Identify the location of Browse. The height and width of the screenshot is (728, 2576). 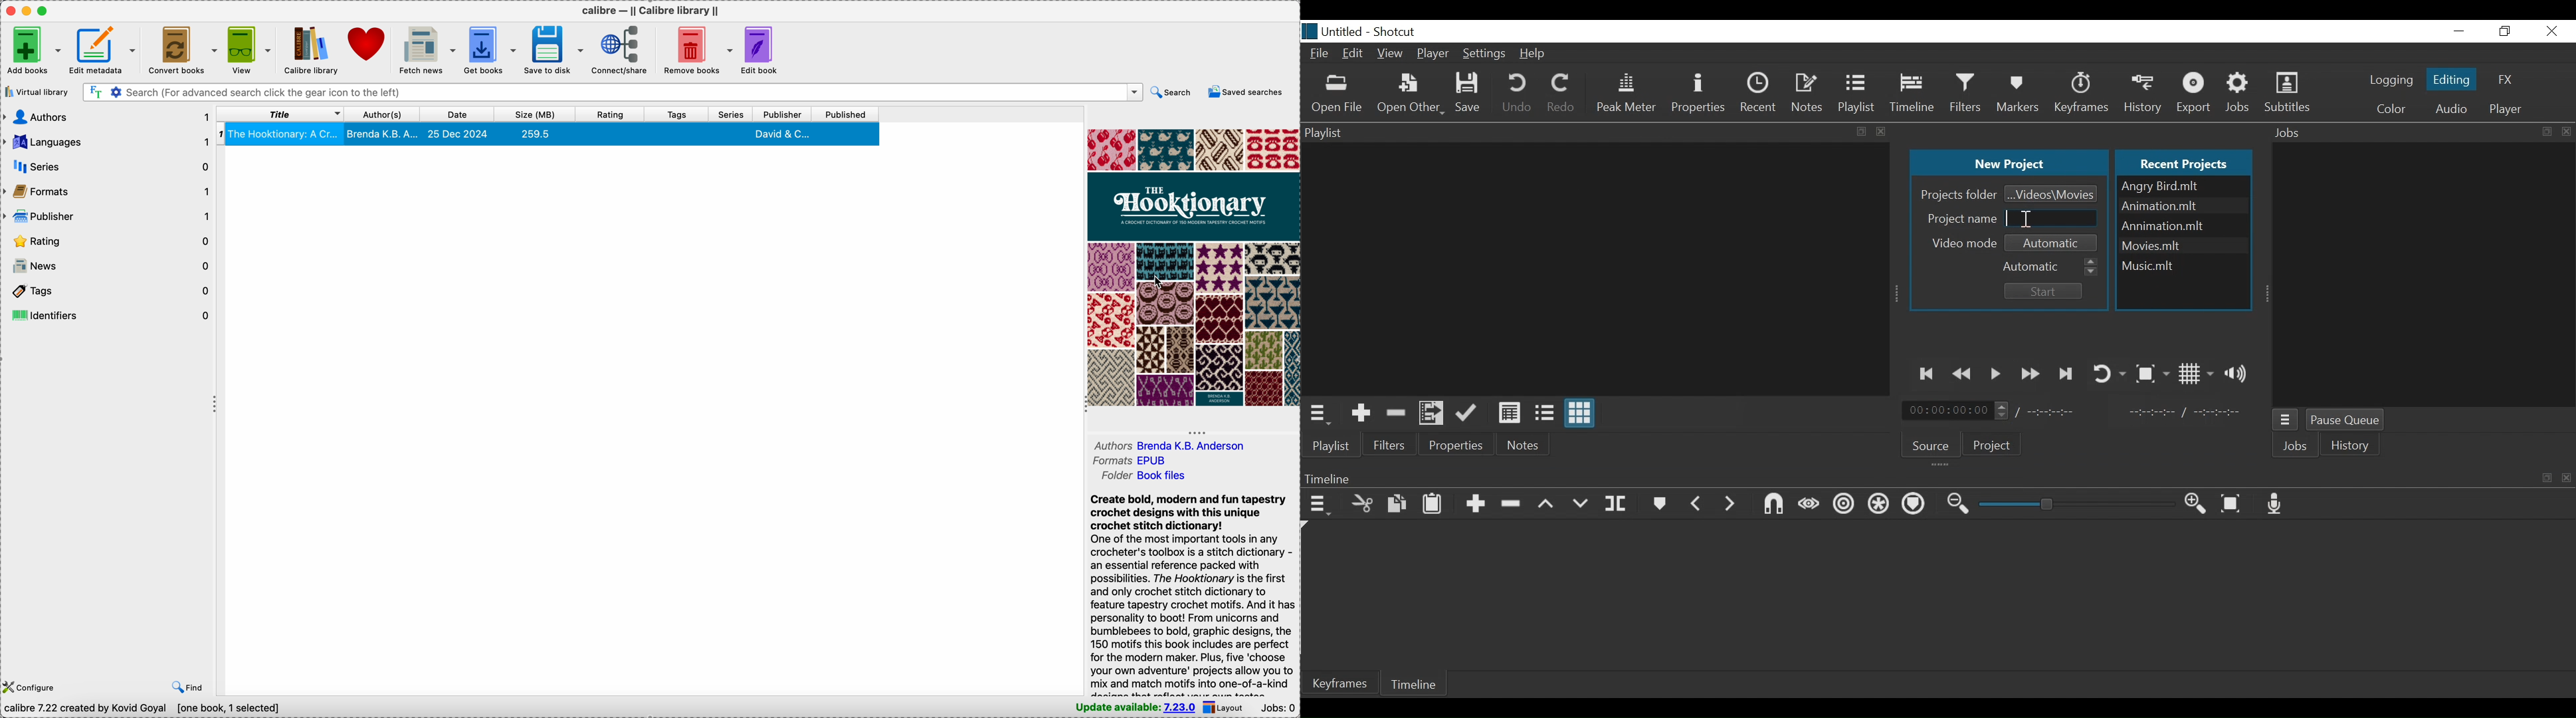
(2051, 193).